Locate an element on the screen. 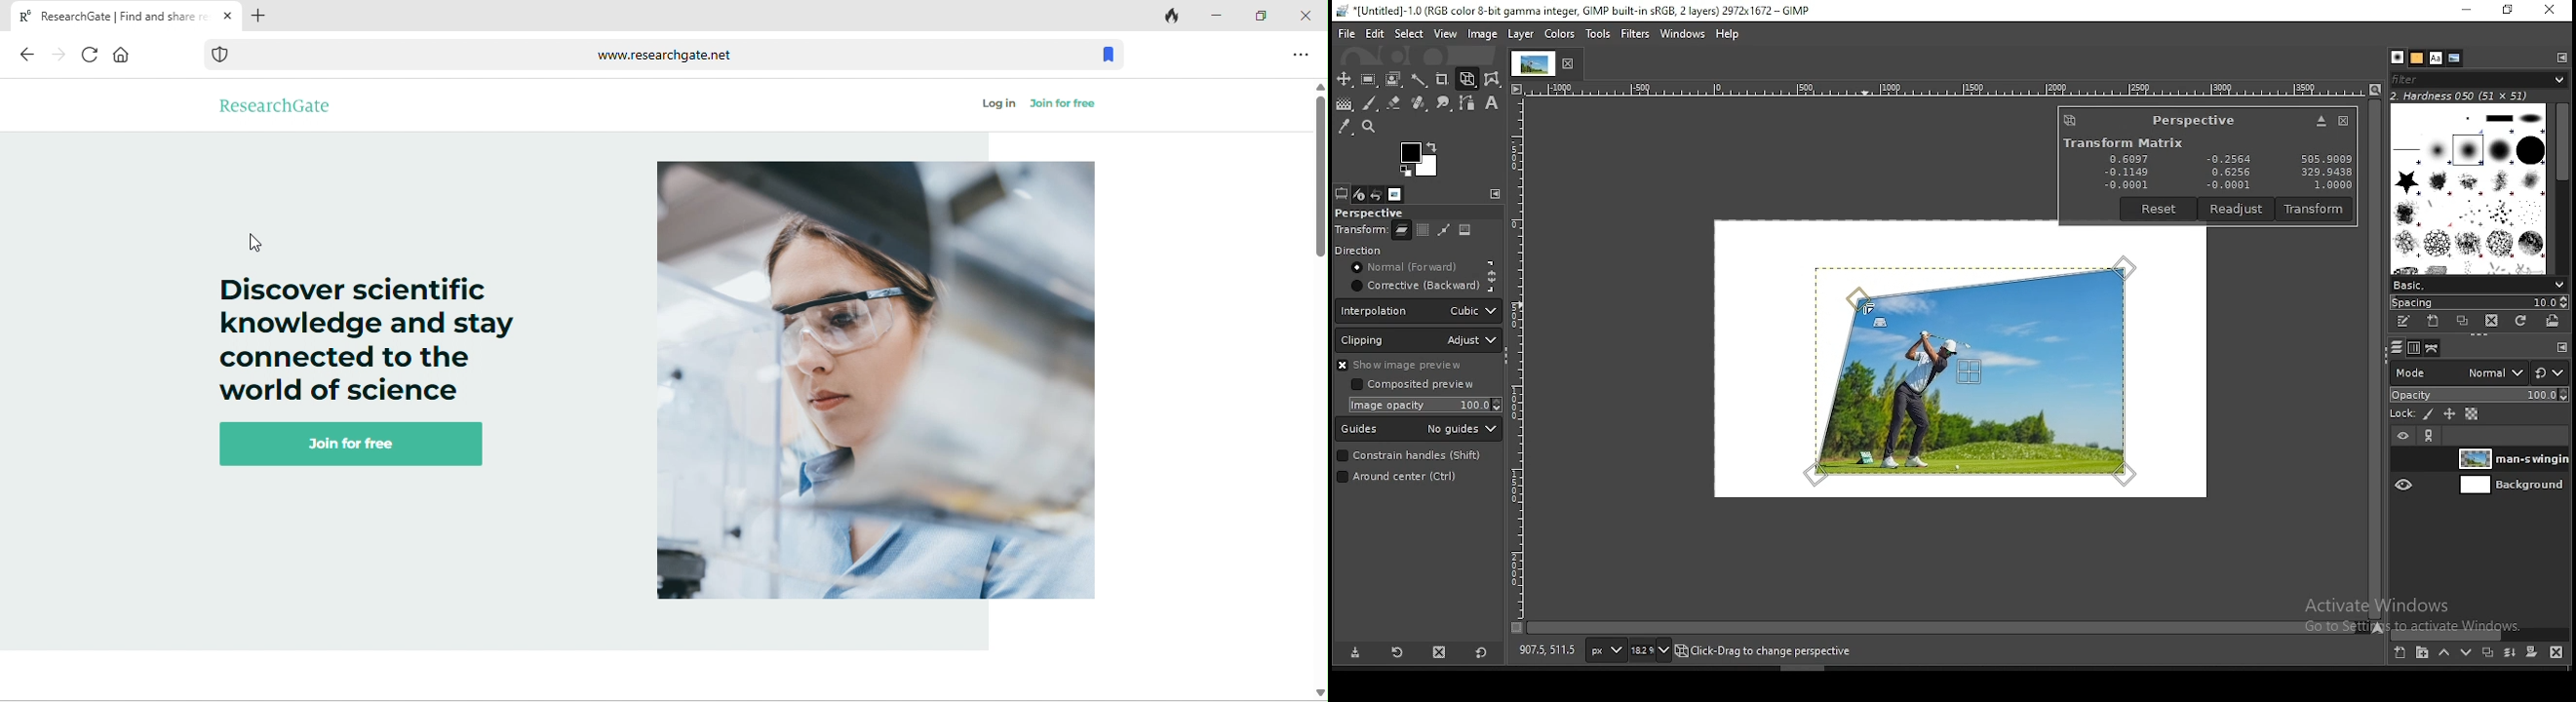 This screenshot has width=2576, height=728. constraint proportions is located at coordinates (1493, 275).